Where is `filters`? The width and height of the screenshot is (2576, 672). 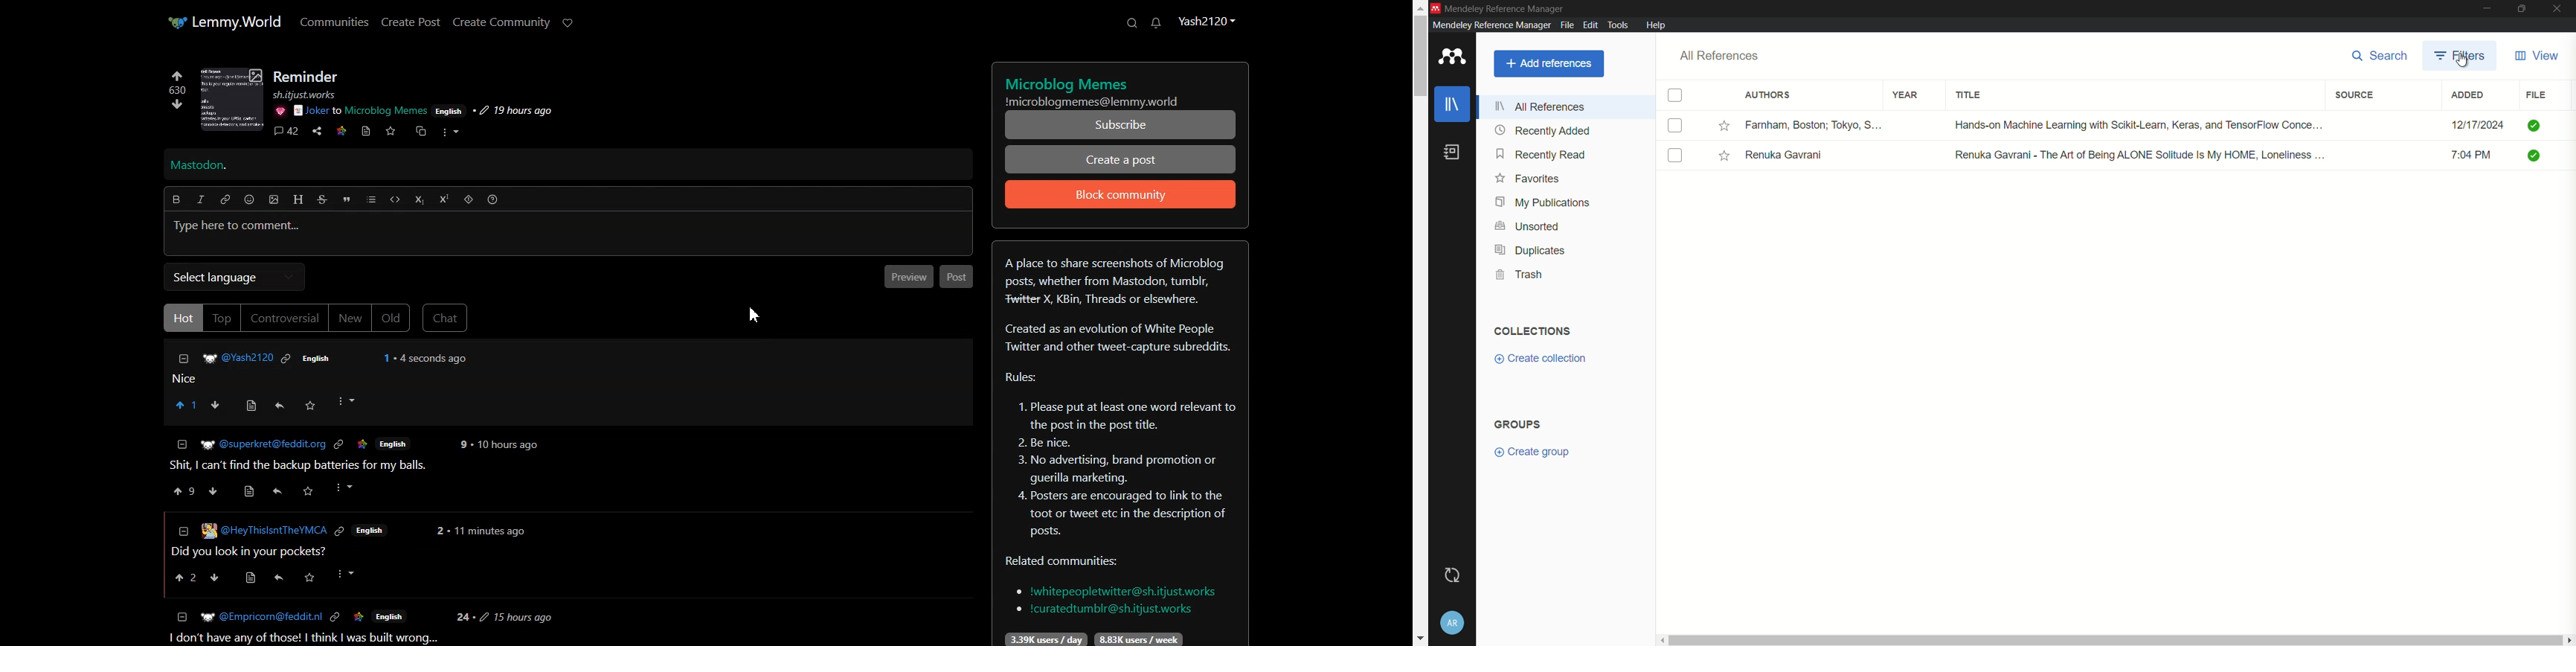
filters is located at coordinates (2462, 57).